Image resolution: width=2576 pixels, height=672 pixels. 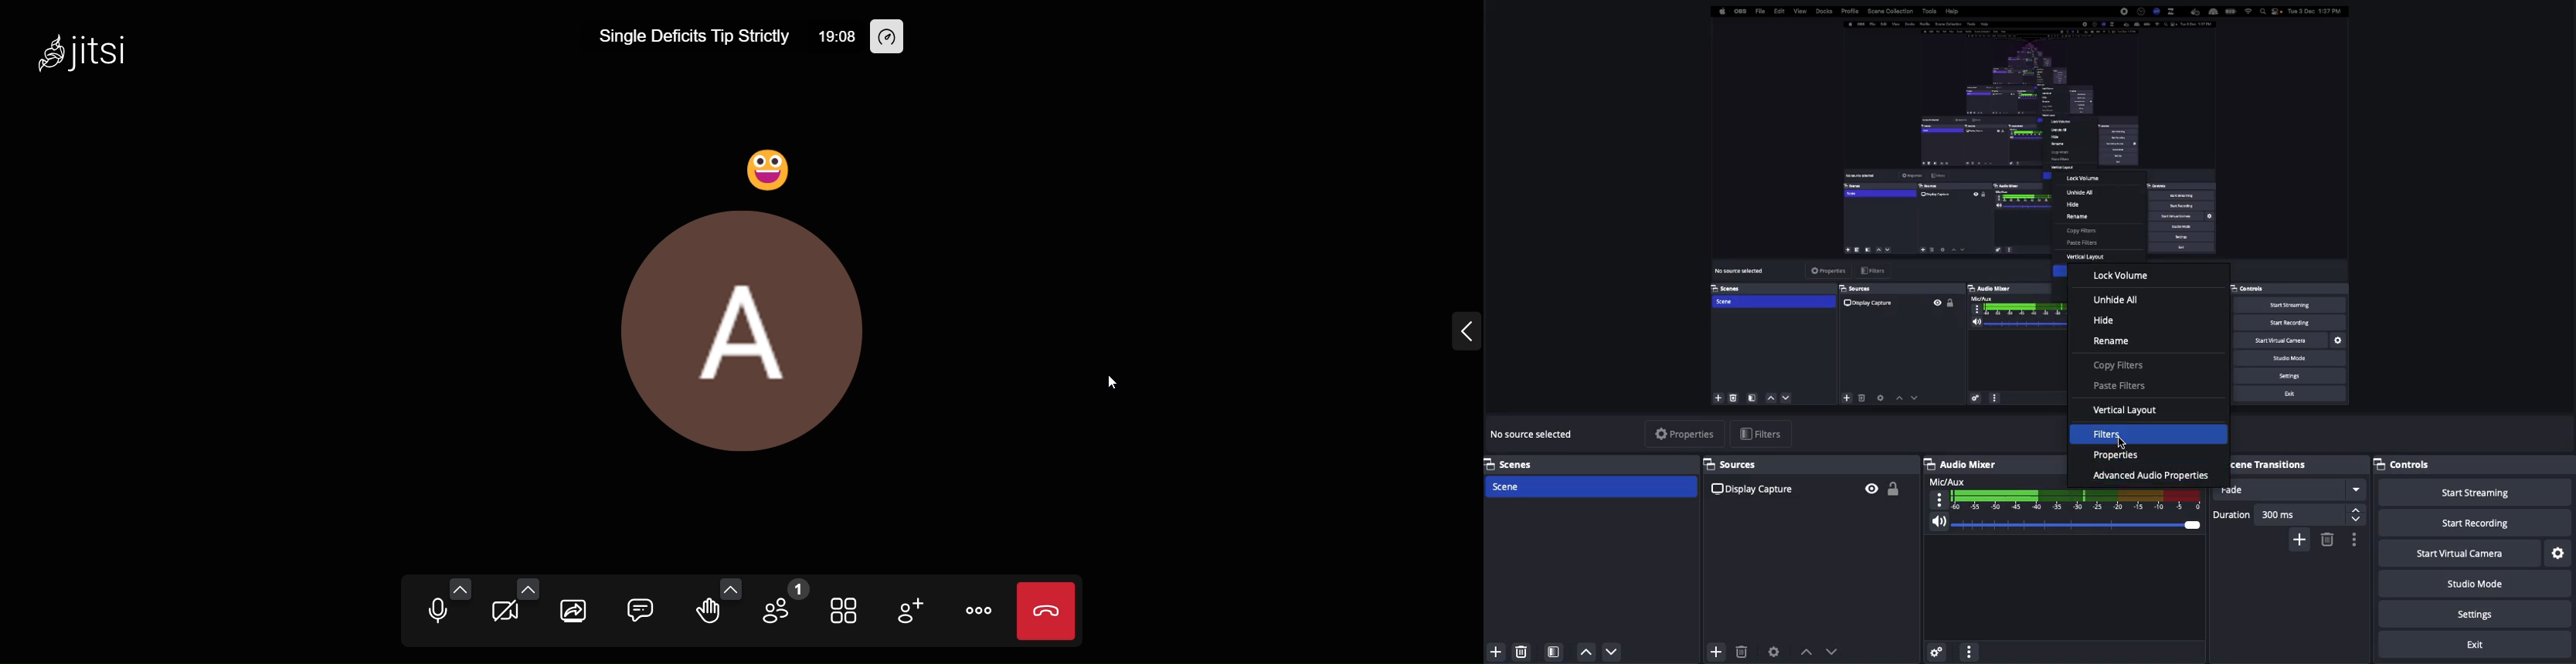 I want to click on Up, so click(x=1587, y=652).